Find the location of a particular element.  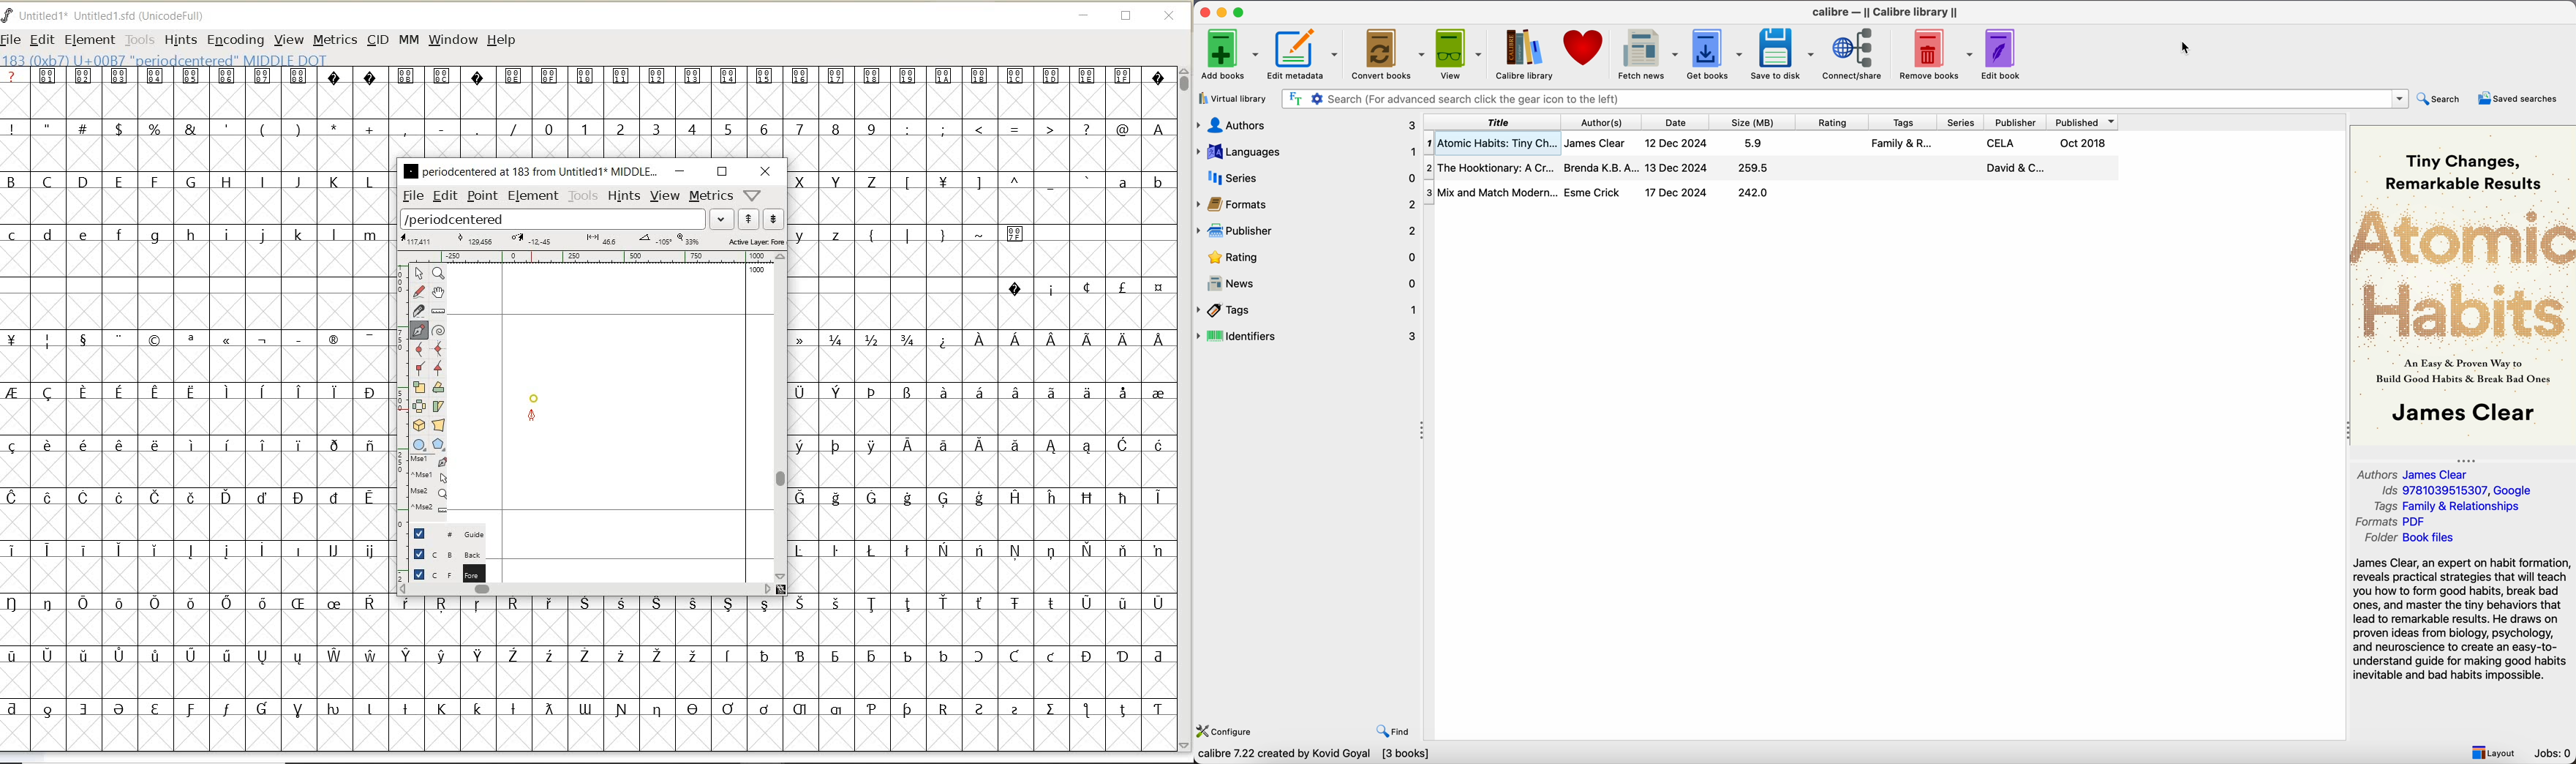

Mix and Match Modern...  is located at coordinates (1491, 193).